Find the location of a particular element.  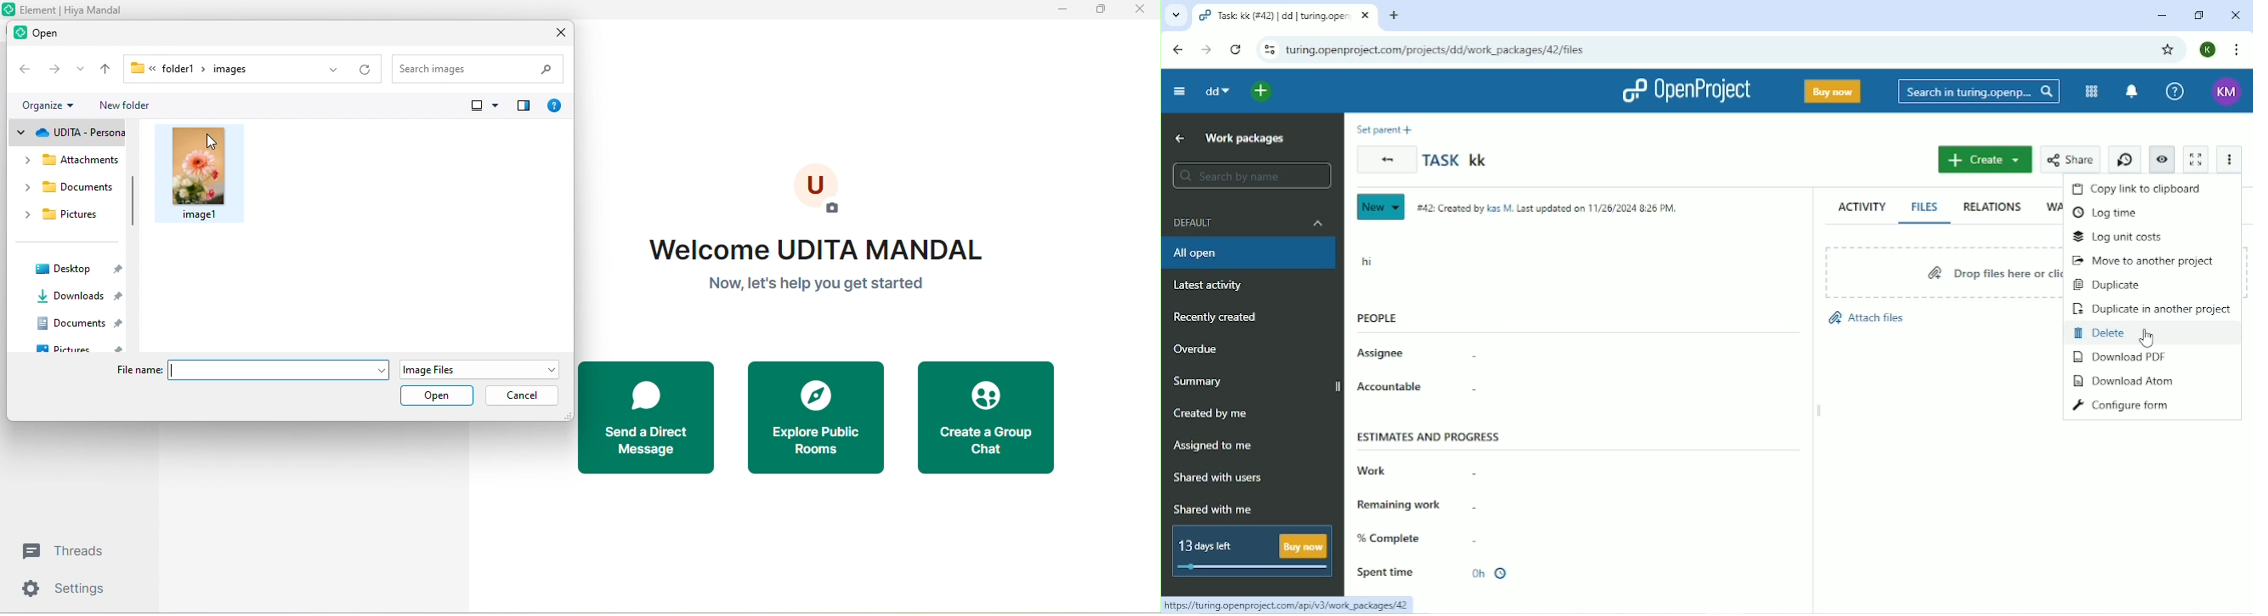

attachments is located at coordinates (69, 159).